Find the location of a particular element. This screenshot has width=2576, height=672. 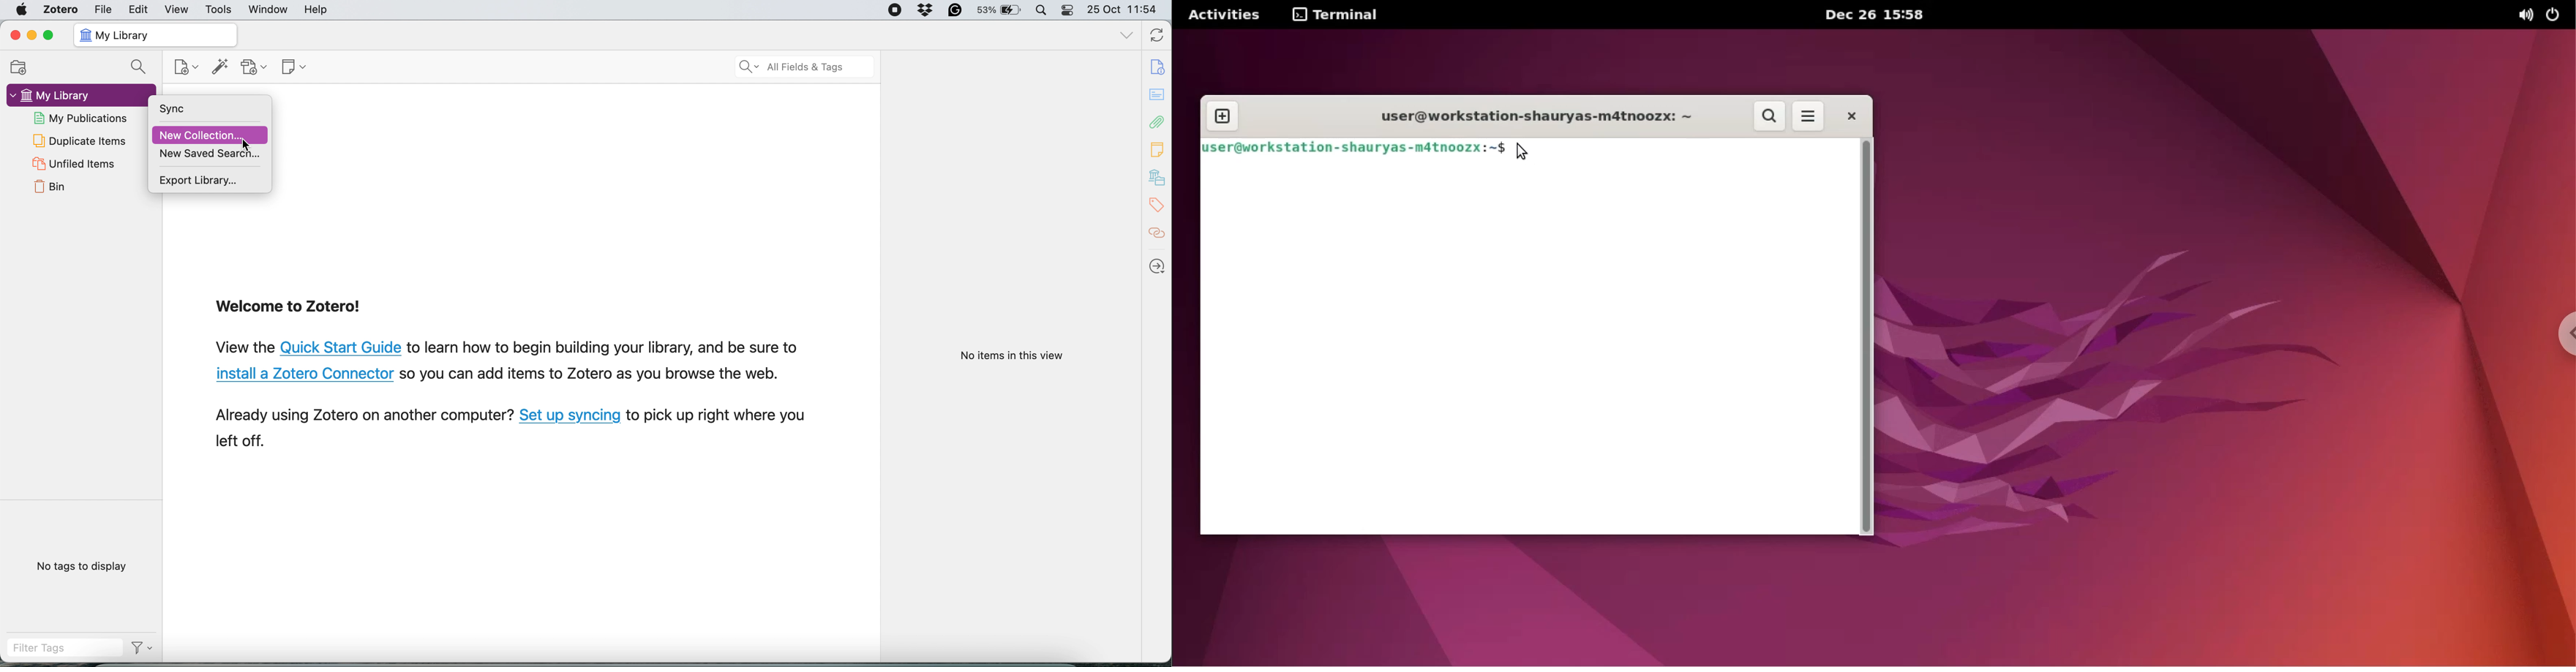

New Saved Search... is located at coordinates (210, 154).